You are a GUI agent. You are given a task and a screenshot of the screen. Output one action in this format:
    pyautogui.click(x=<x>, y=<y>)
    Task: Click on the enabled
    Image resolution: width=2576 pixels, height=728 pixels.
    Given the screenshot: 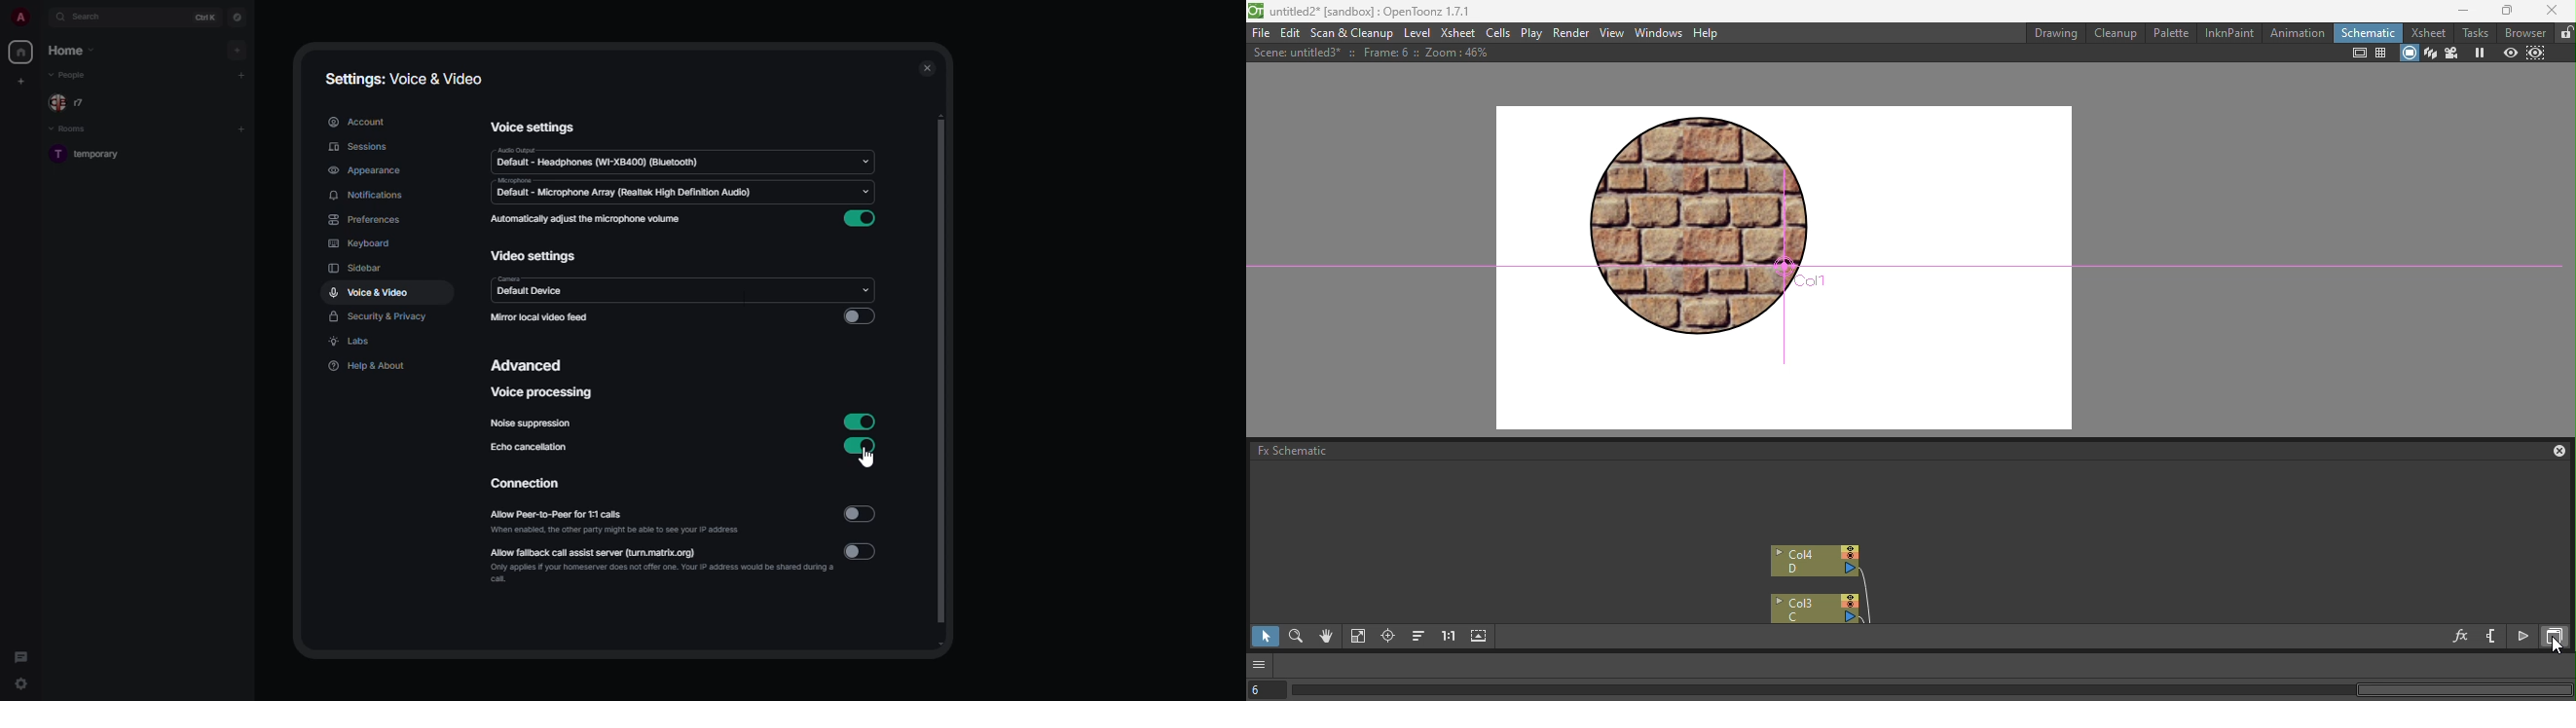 What is the action you would take?
    pyautogui.click(x=864, y=447)
    